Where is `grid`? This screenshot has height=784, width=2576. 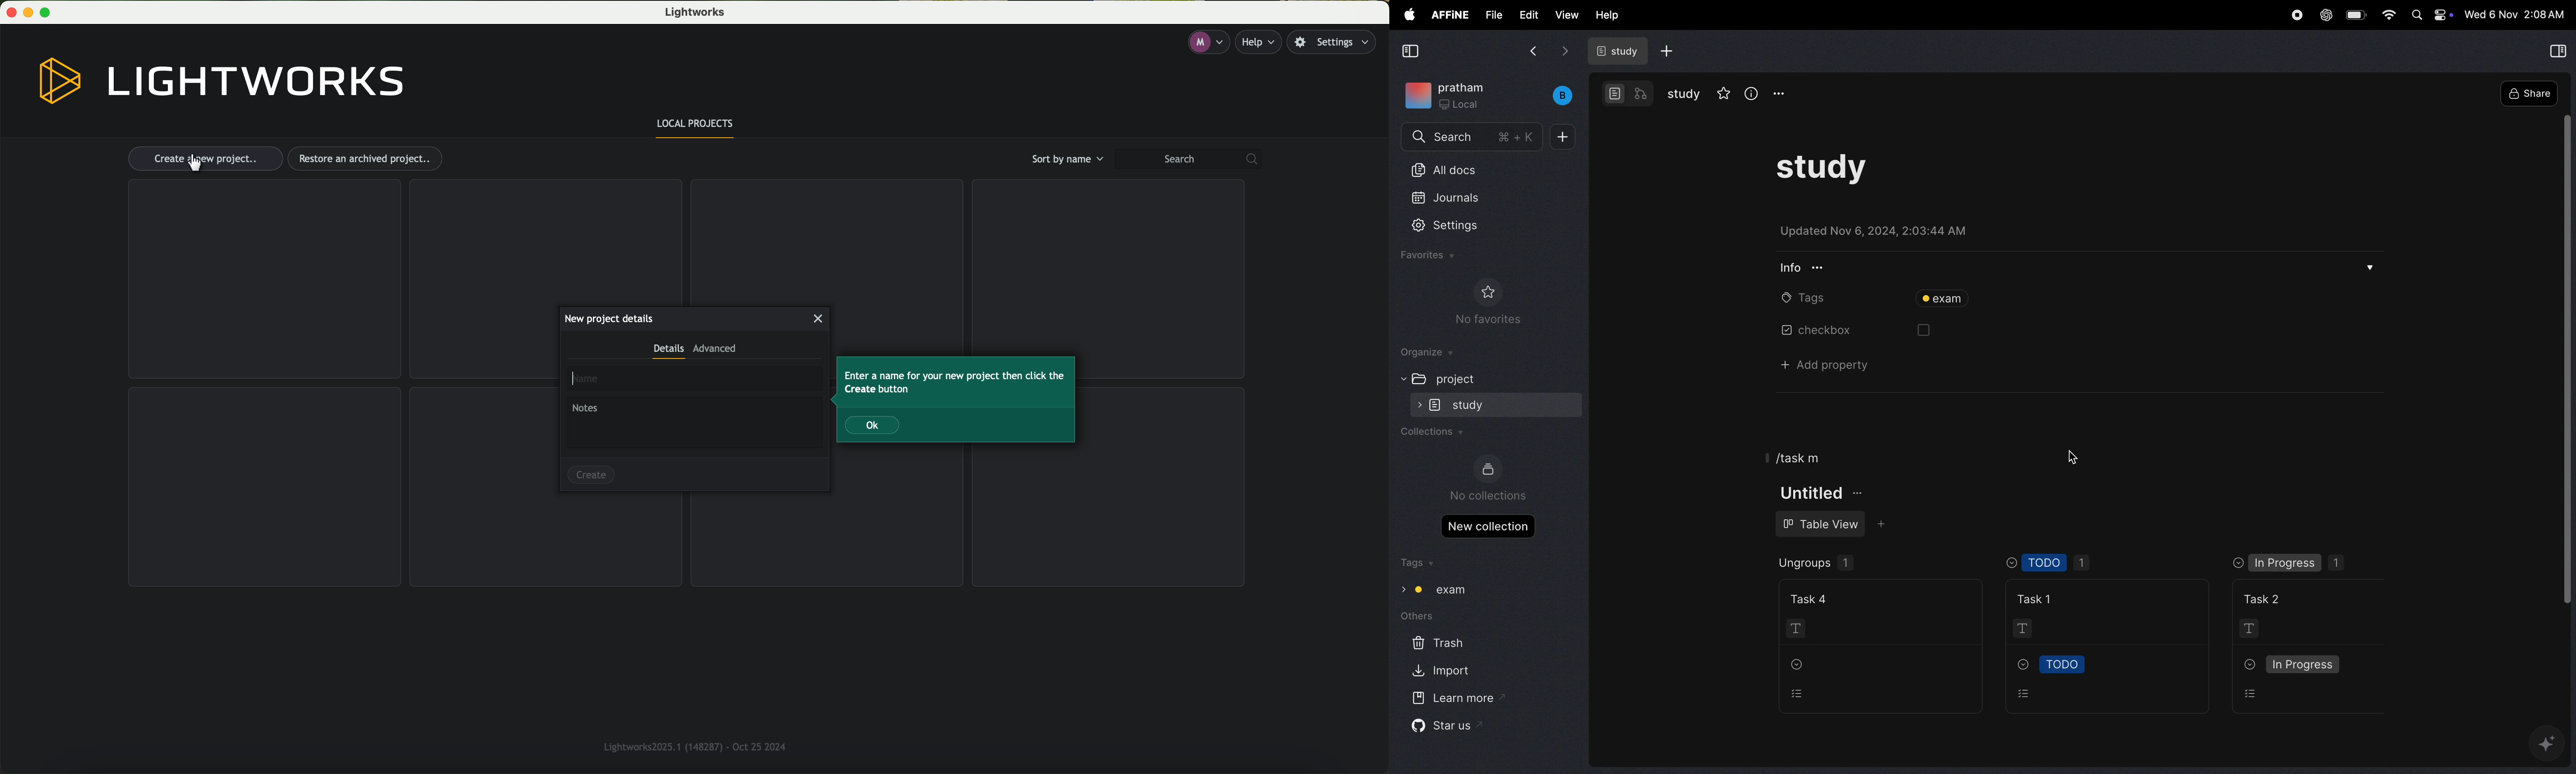
grid is located at coordinates (543, 241).